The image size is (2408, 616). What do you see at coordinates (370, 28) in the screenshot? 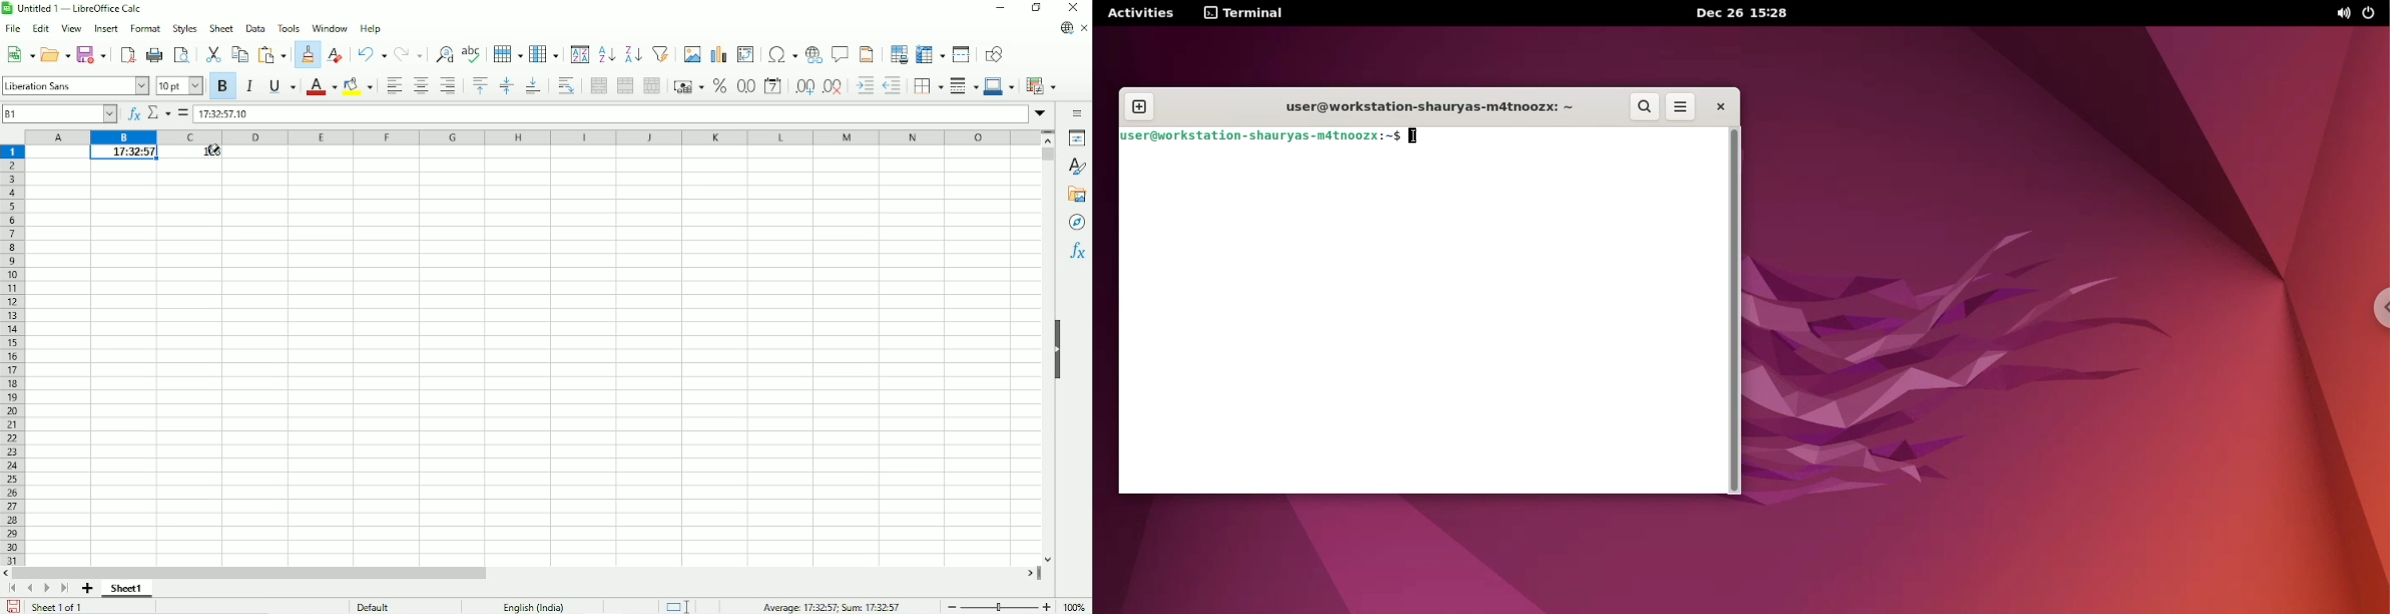
I see `Help` at bounding box center [370, 28].